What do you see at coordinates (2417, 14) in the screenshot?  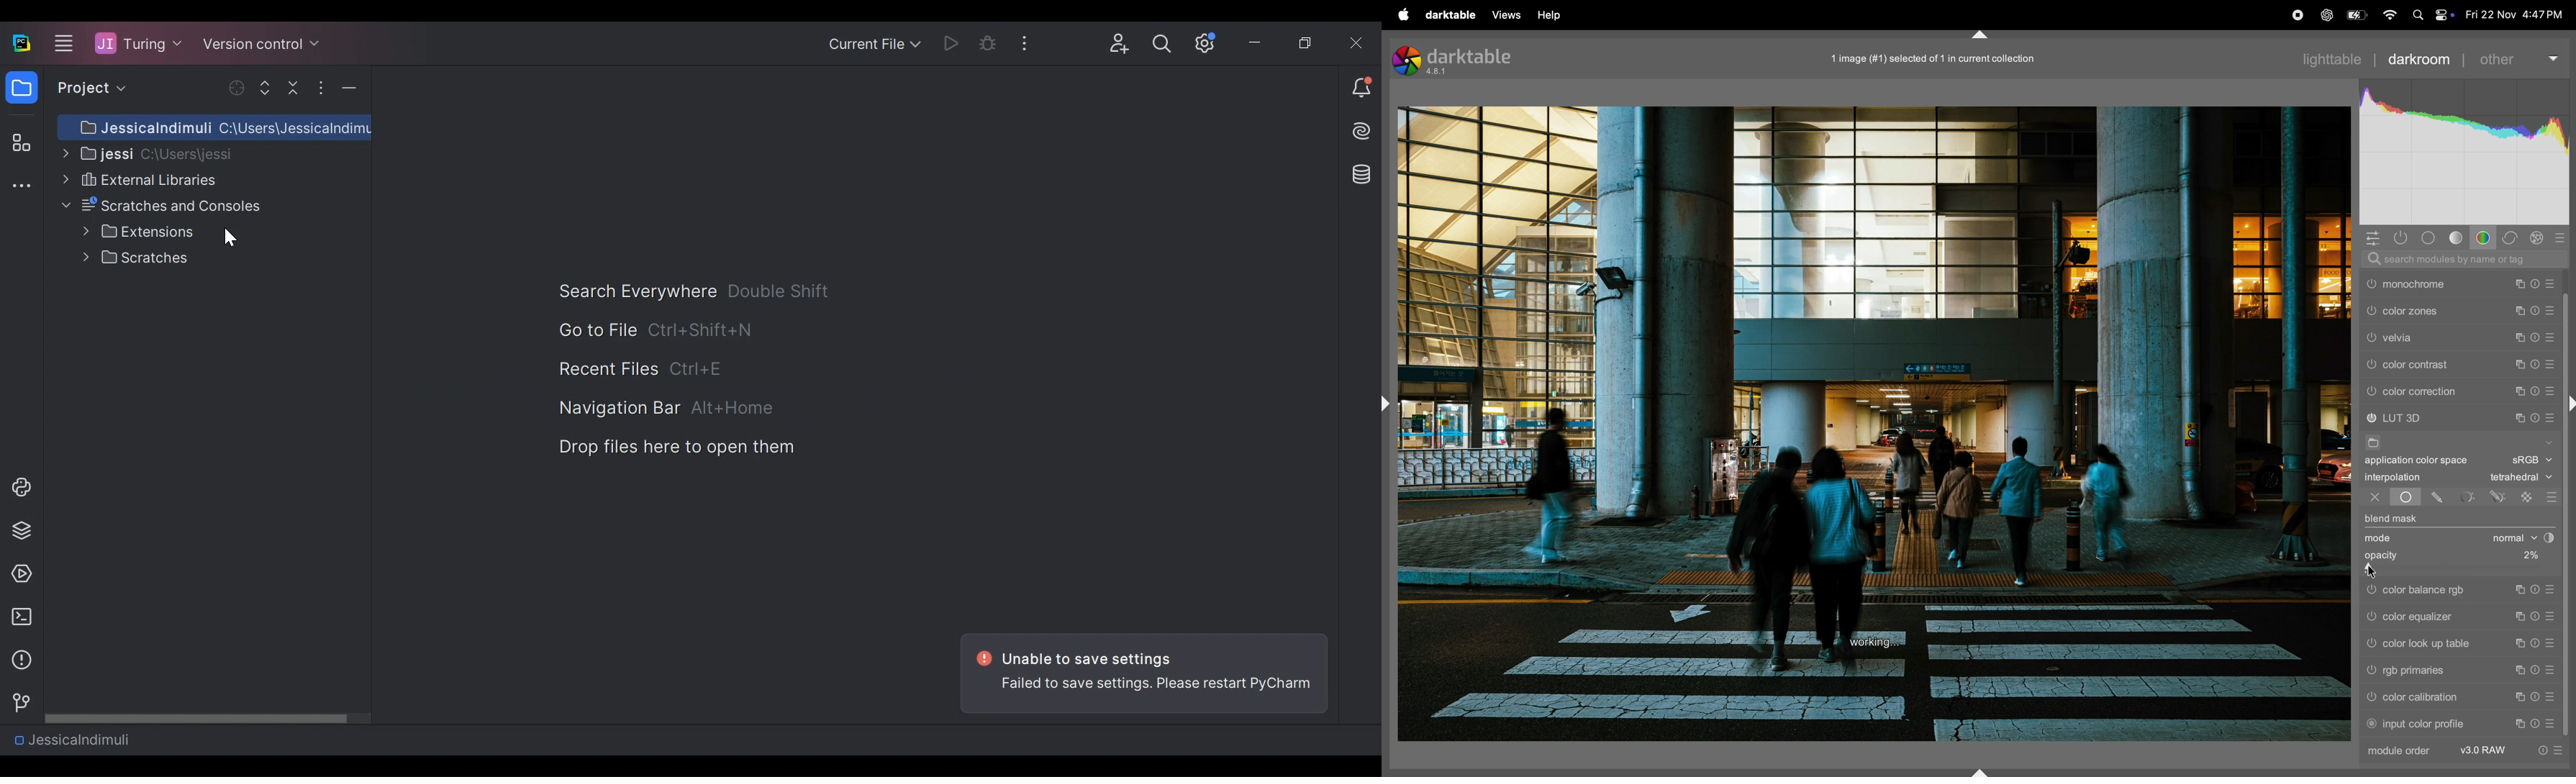 I see `spotlight search` at bounding box center [2417, 14].